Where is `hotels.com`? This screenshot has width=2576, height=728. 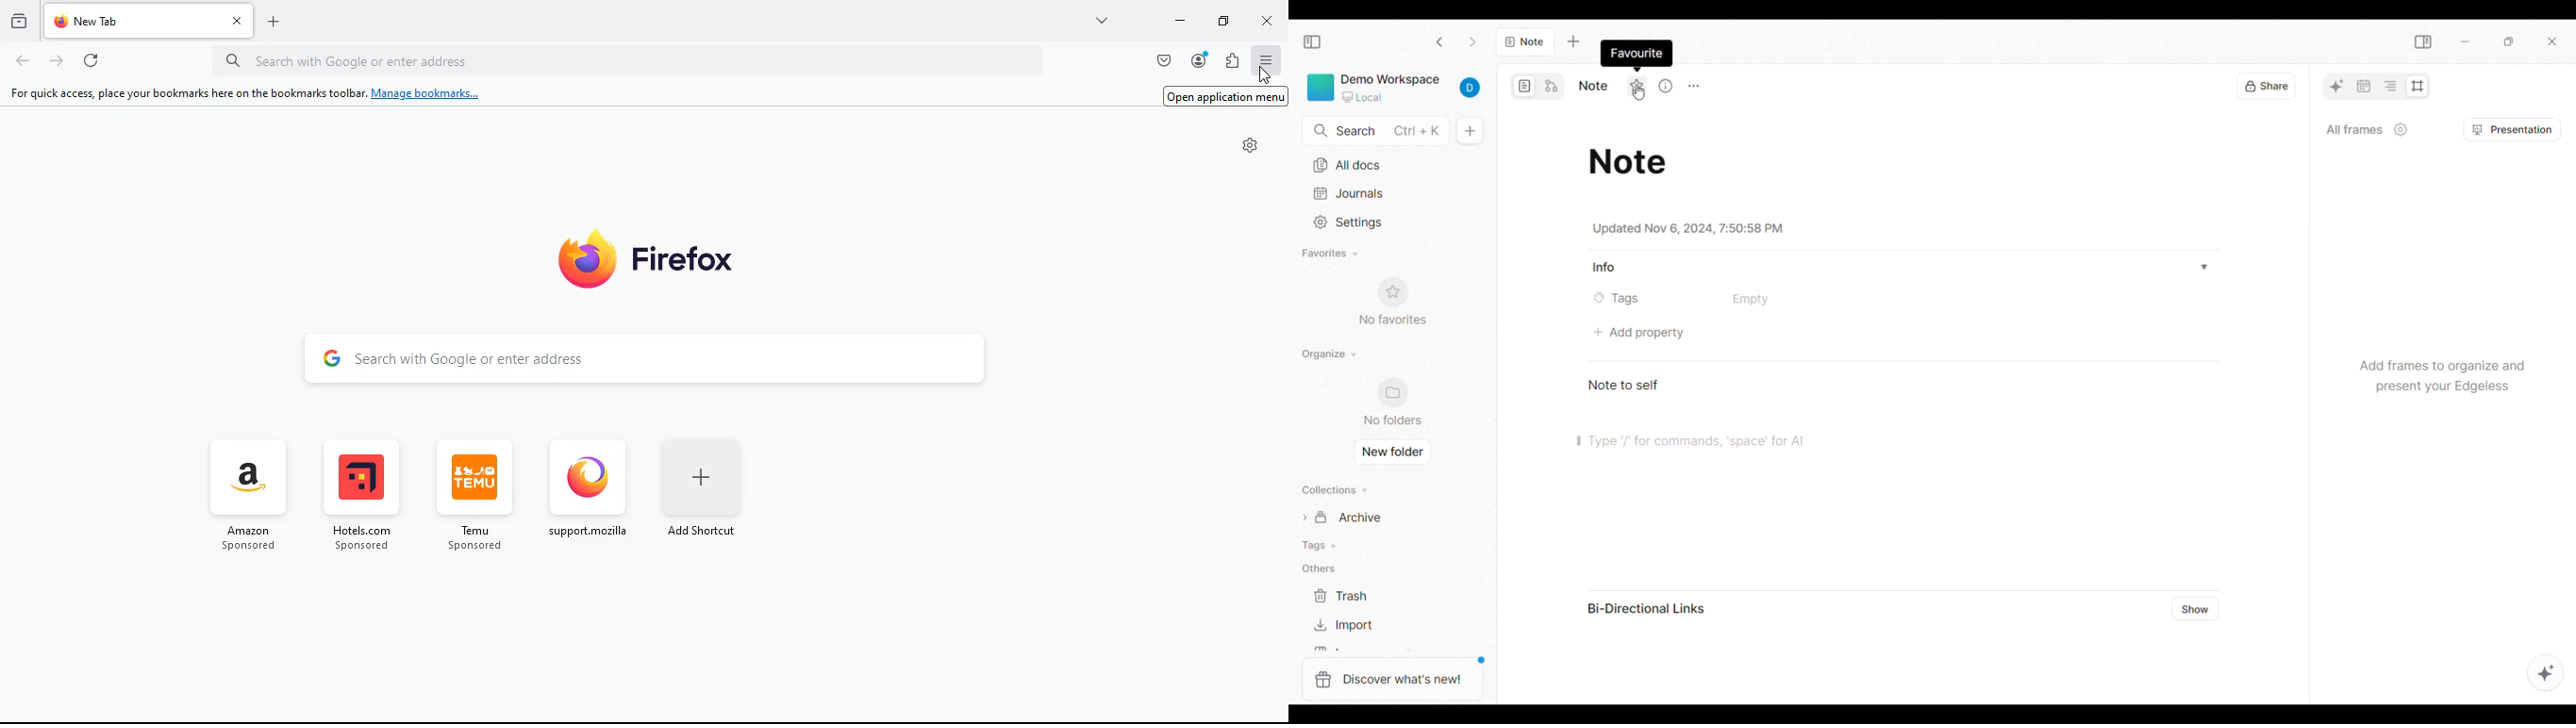 hotels.com is located at coordinates (359, 499).